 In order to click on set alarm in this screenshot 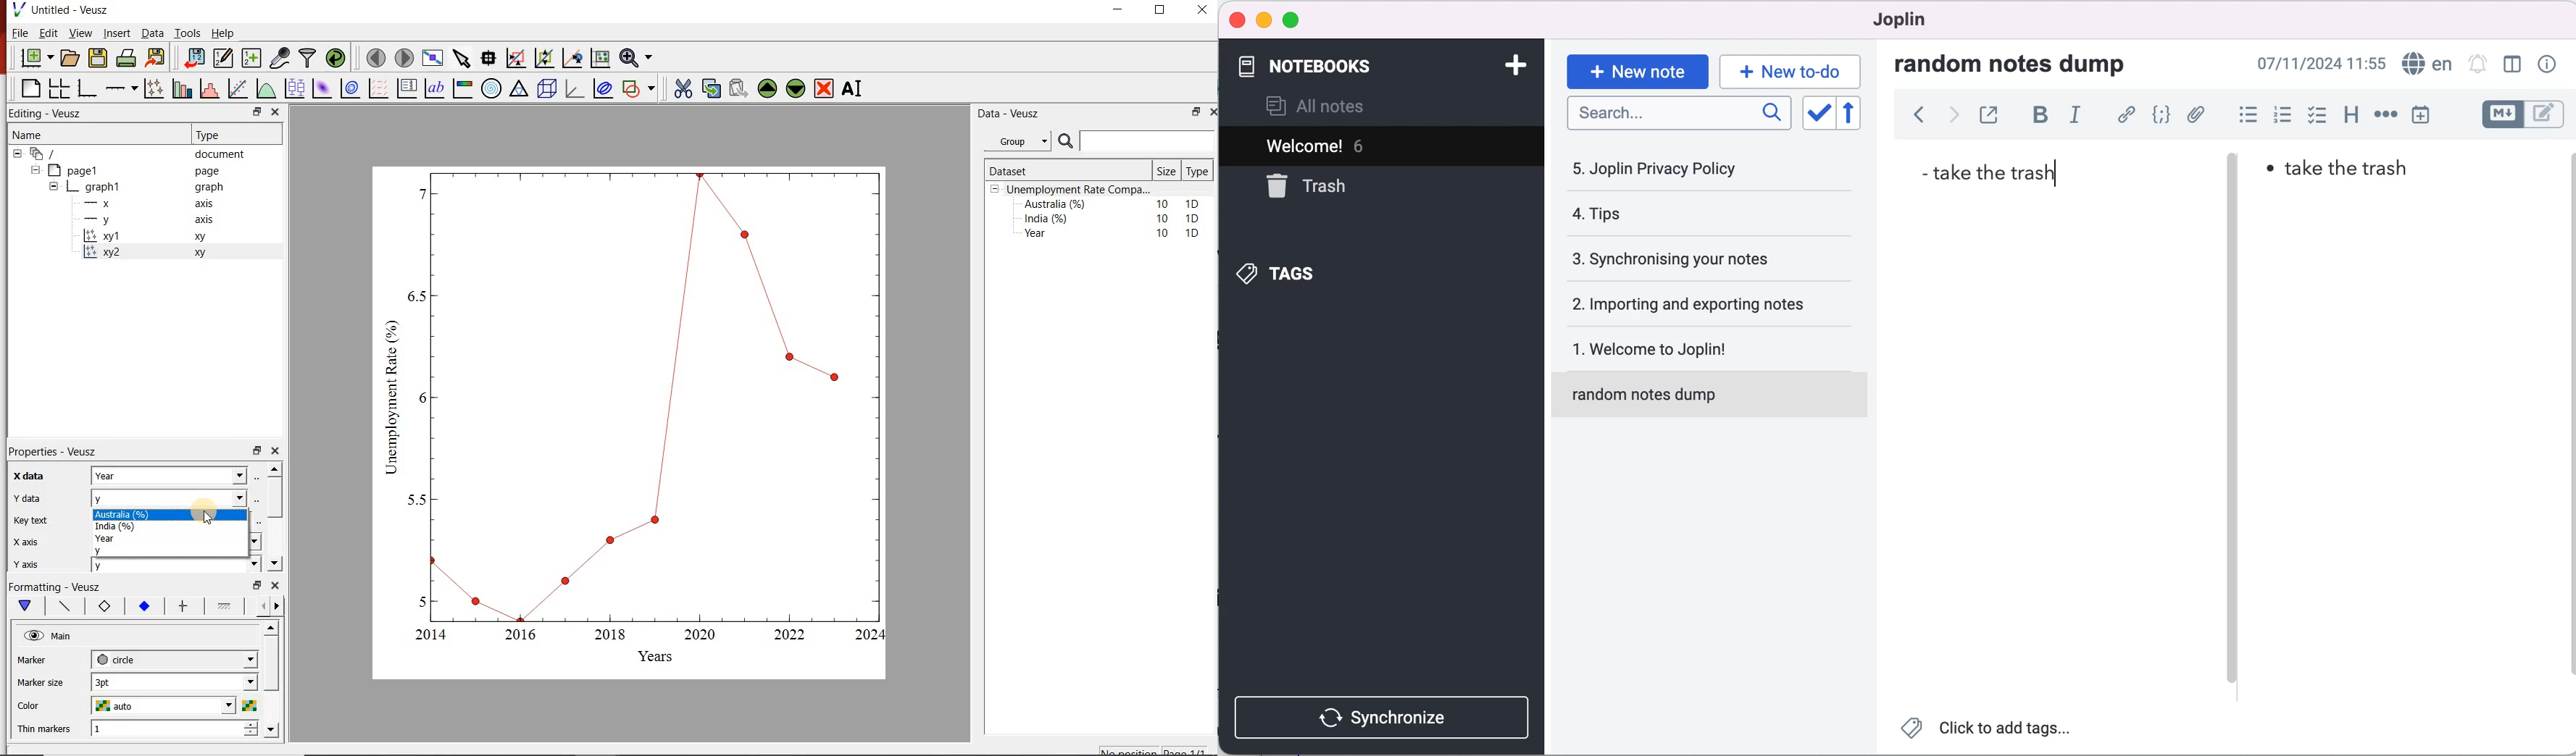, I will do `click(2478, 65)`.